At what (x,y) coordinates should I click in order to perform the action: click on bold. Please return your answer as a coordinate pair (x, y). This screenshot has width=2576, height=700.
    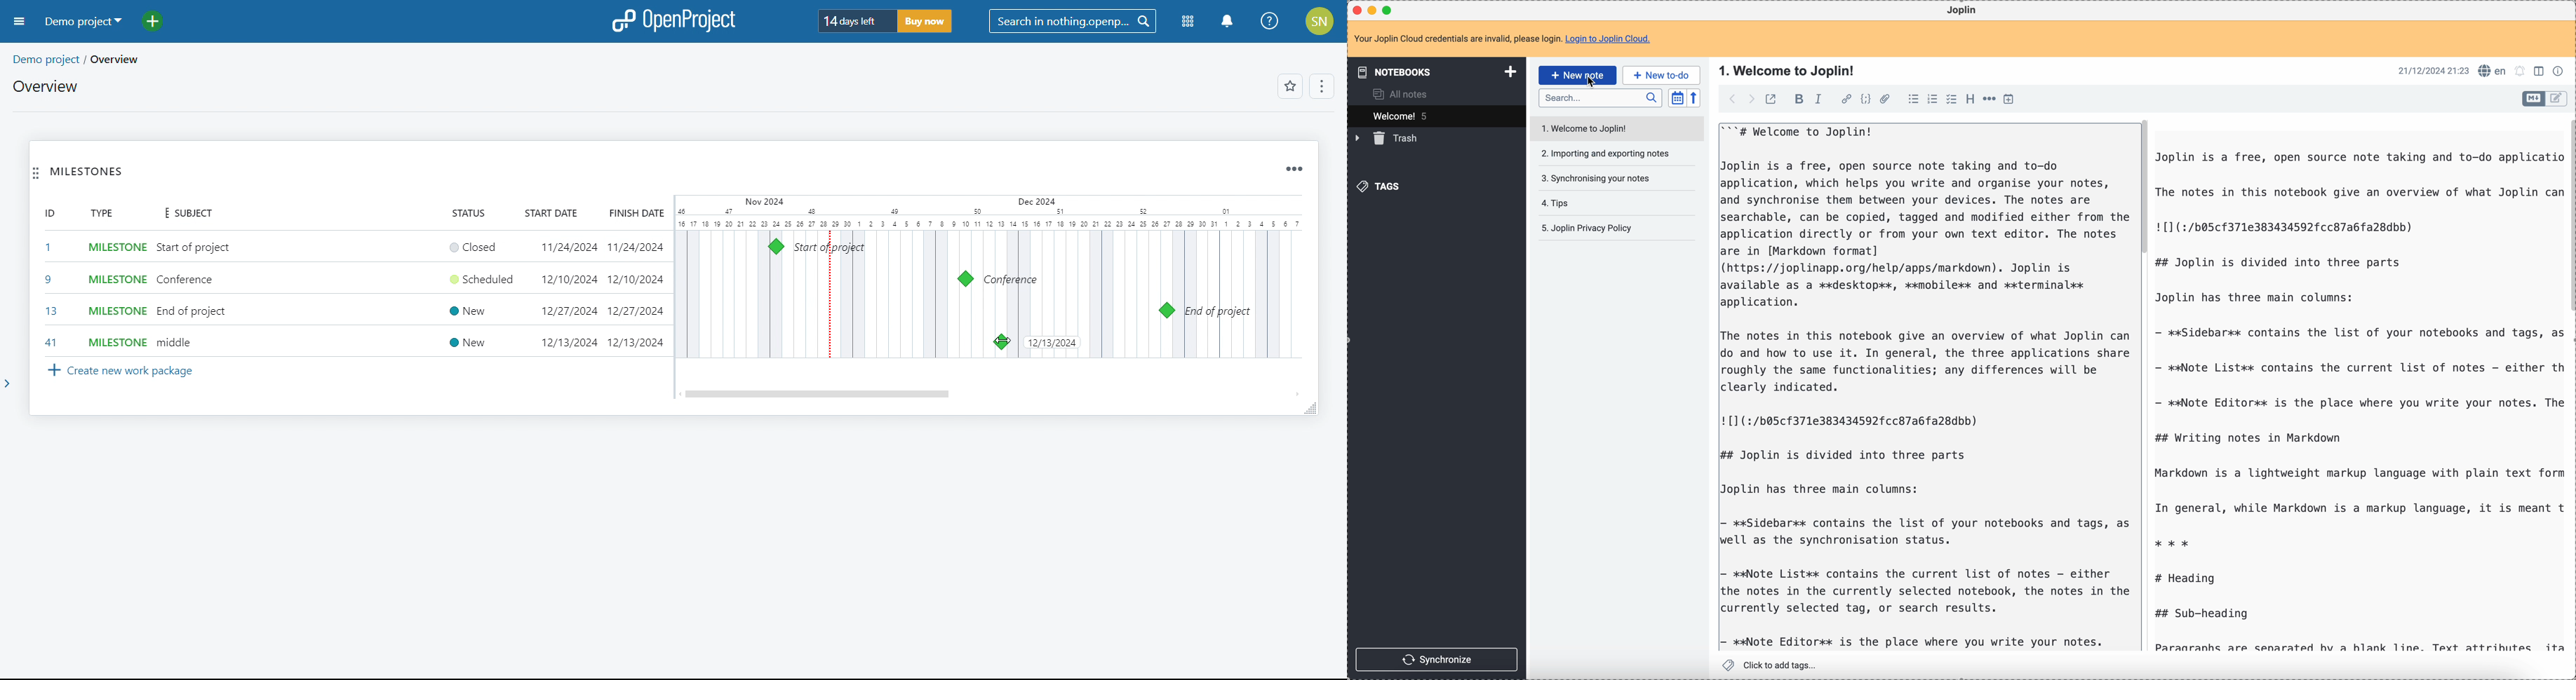
    Looking at the image, I should click on (1797, 99).